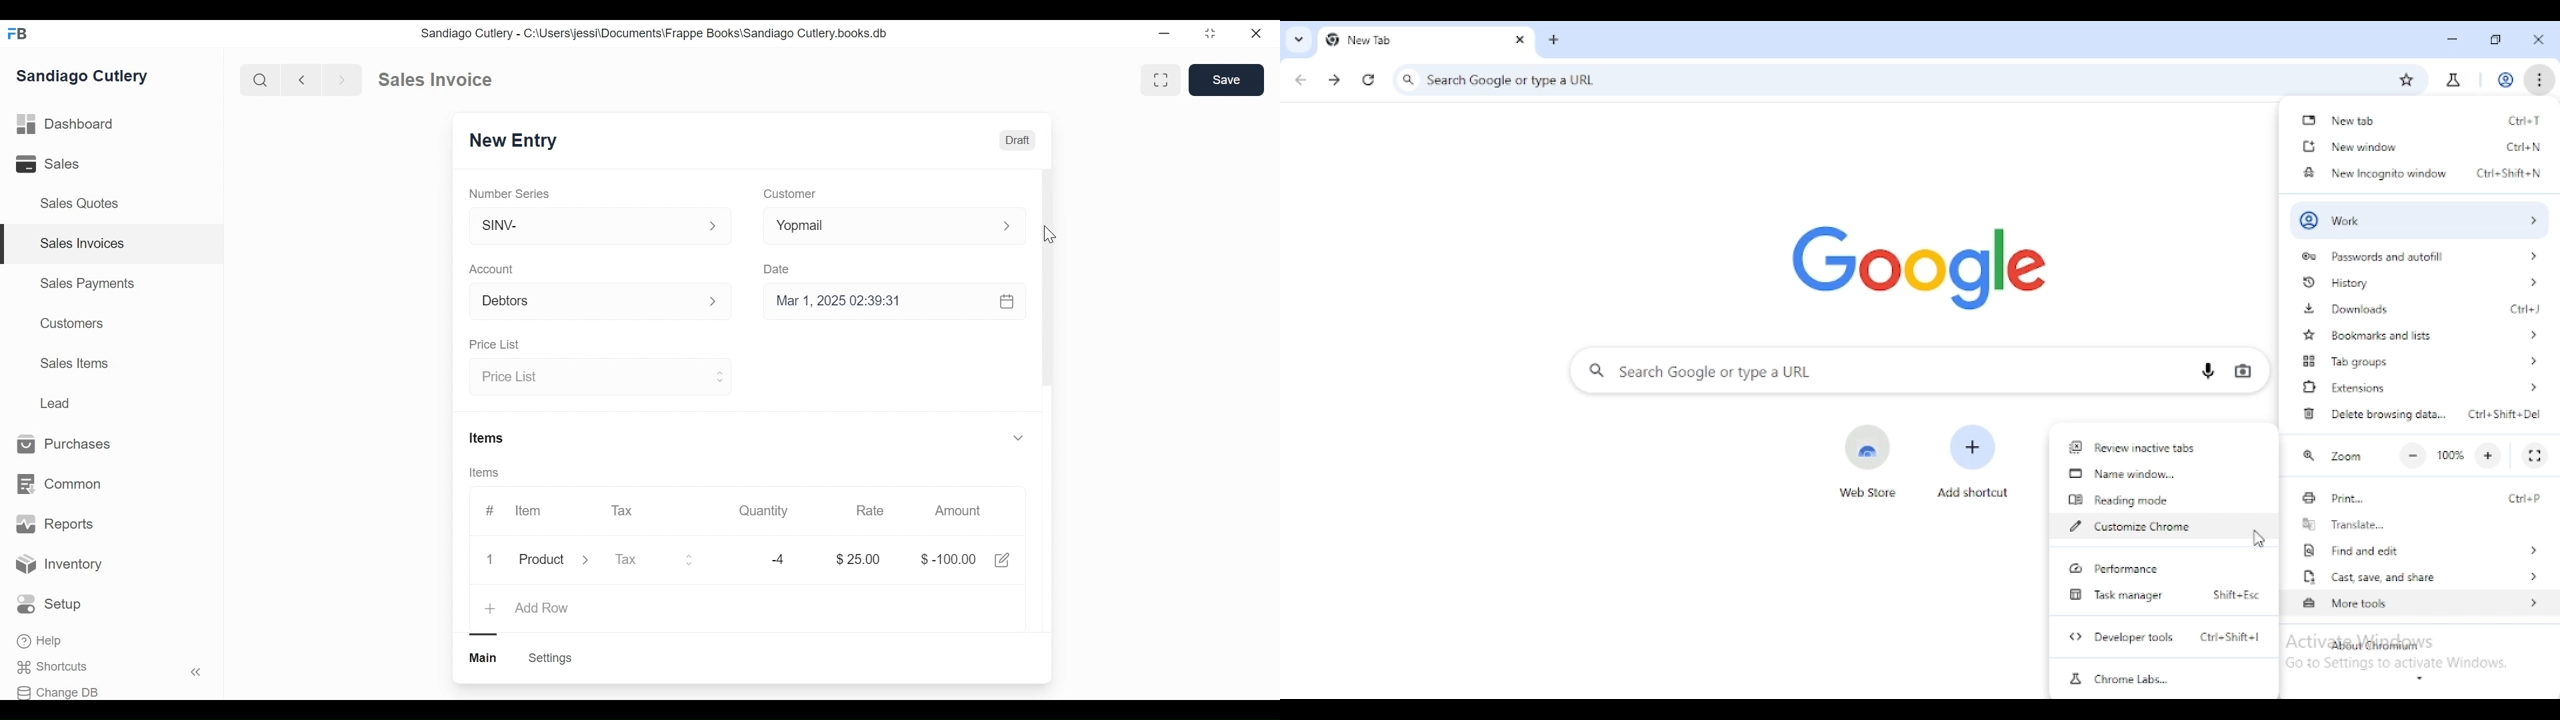  What do you see at coordinates (949, 559) in the screenshot?
I see `$-100.00` at bounding box center [949, 559].